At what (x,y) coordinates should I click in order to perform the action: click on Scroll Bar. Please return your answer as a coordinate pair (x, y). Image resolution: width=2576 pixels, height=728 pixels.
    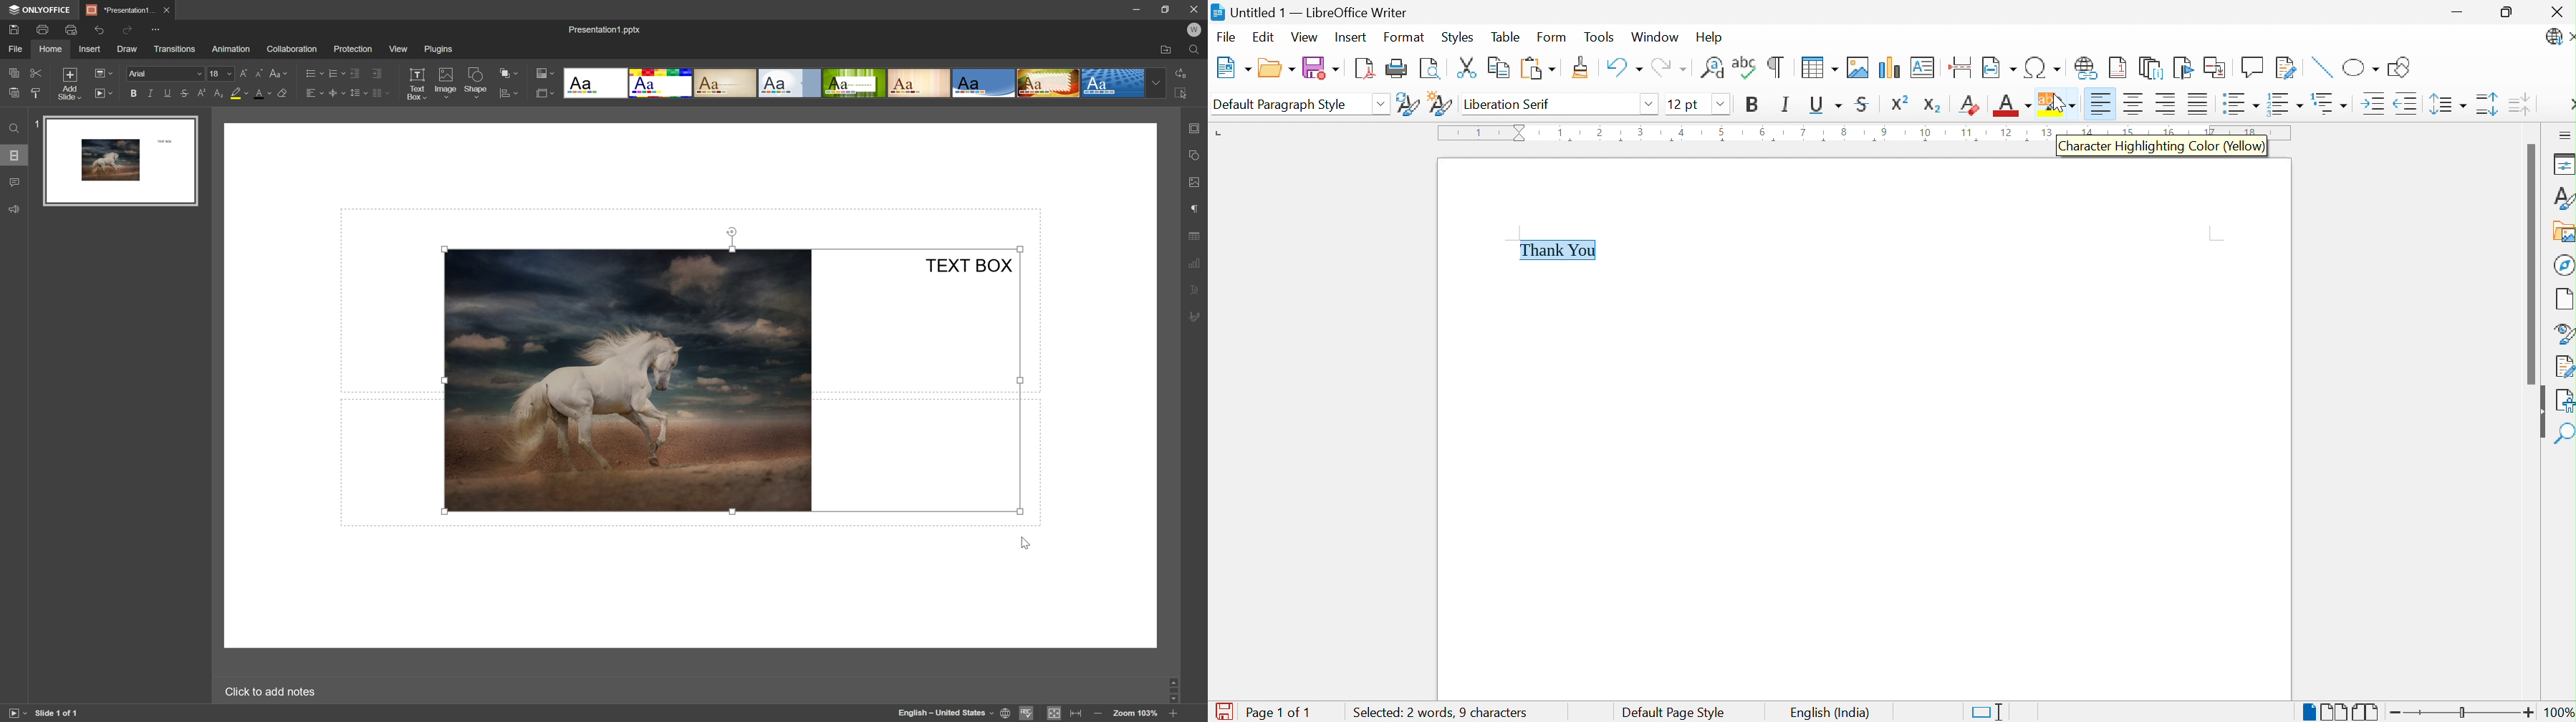
    Looking at the image, I should click on (2527, 264).